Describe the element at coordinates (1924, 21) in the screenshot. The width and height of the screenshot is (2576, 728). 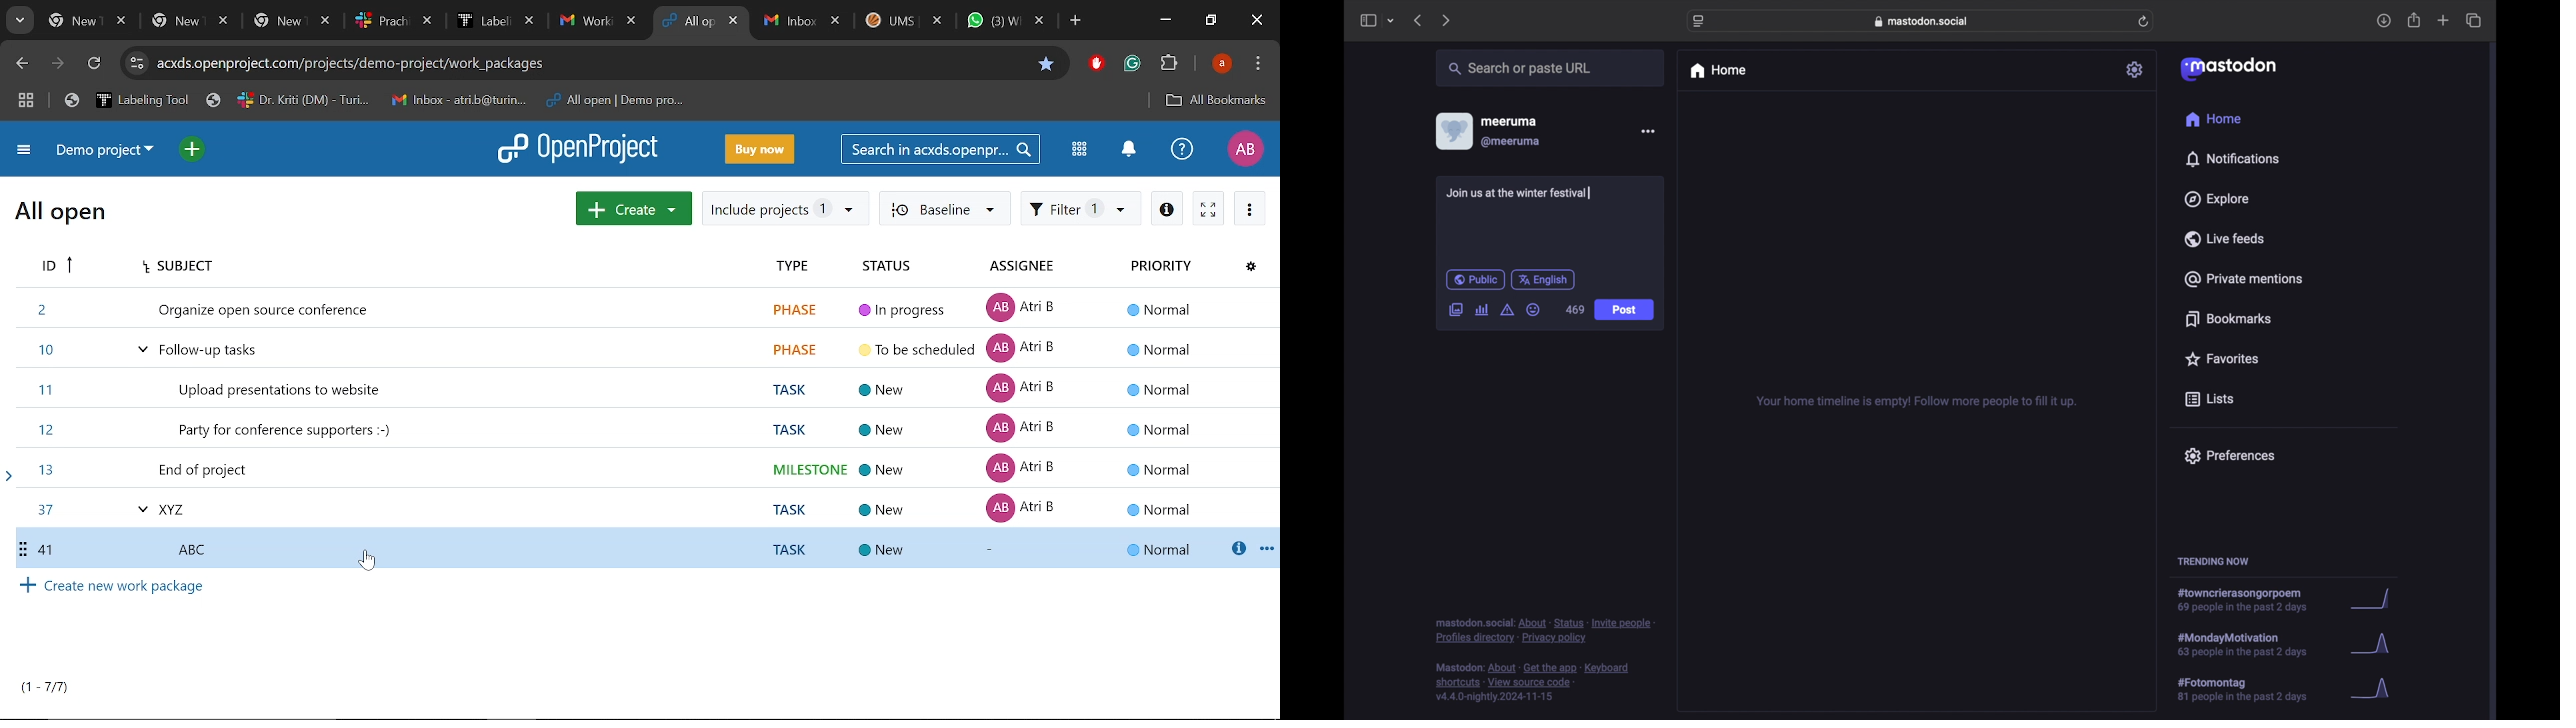
I see `web address` at that location.